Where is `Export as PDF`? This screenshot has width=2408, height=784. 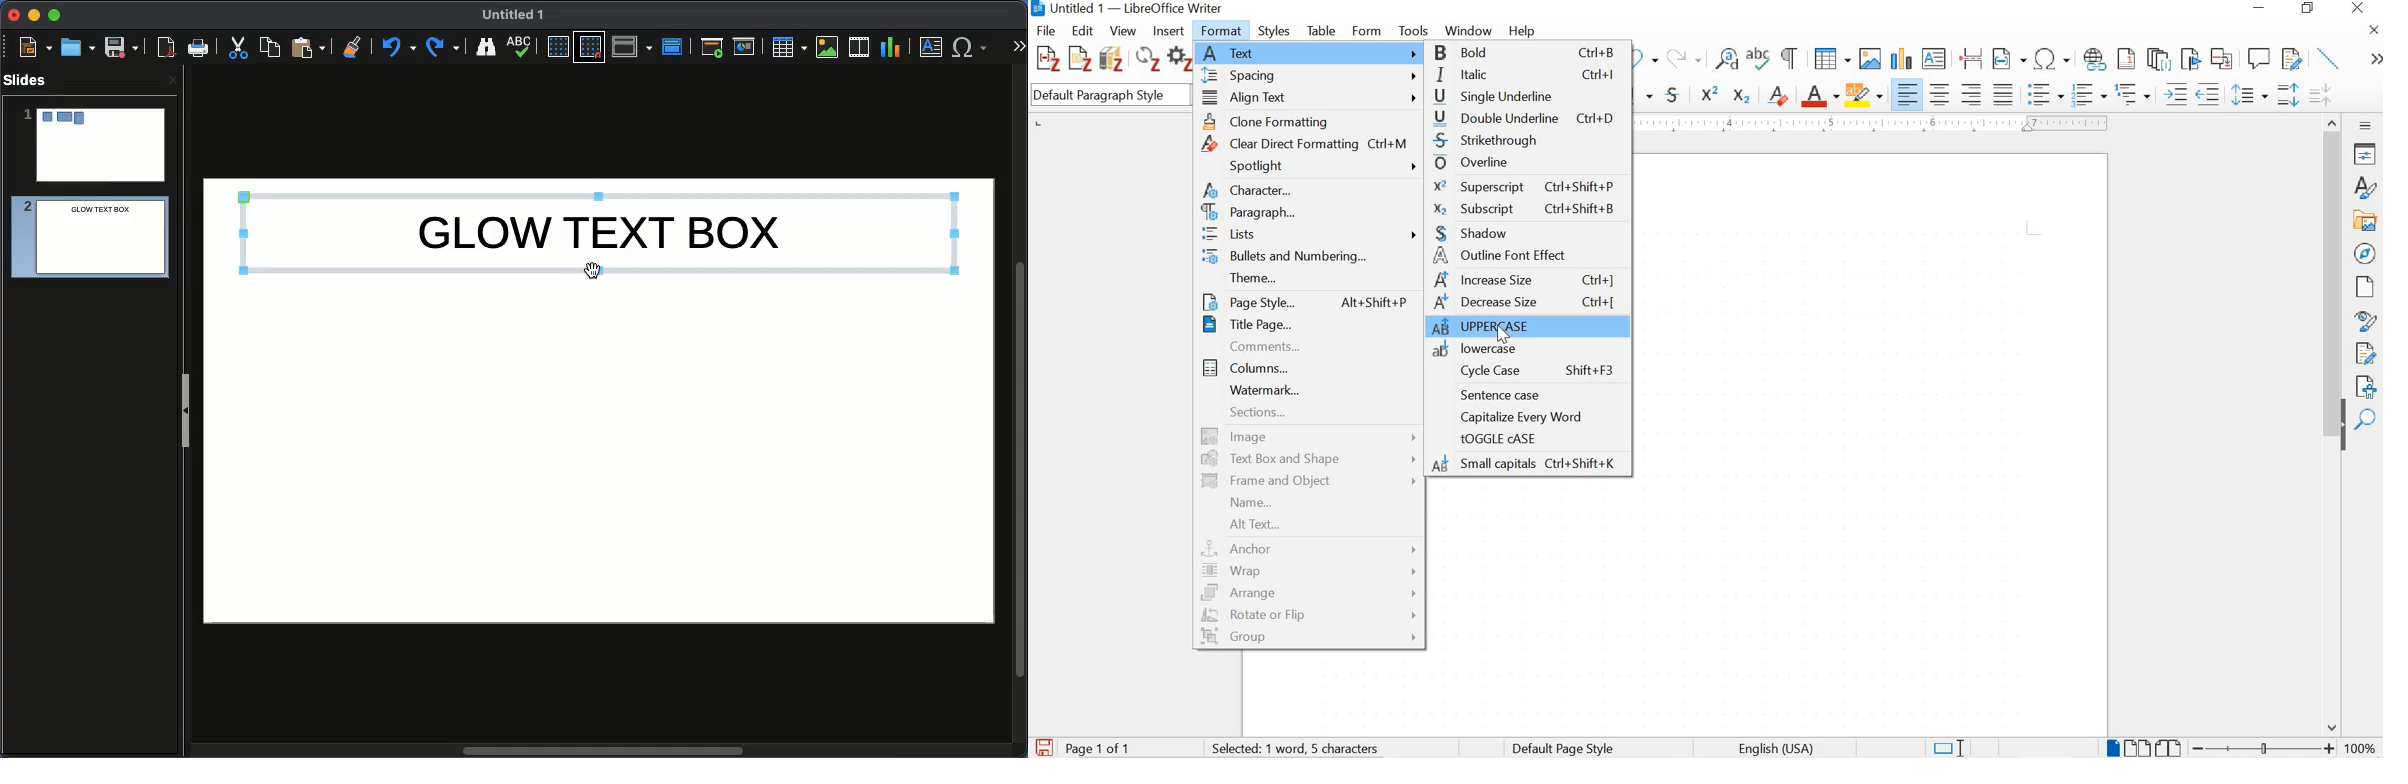
Export as PDF is located at coordinates (166, 48).